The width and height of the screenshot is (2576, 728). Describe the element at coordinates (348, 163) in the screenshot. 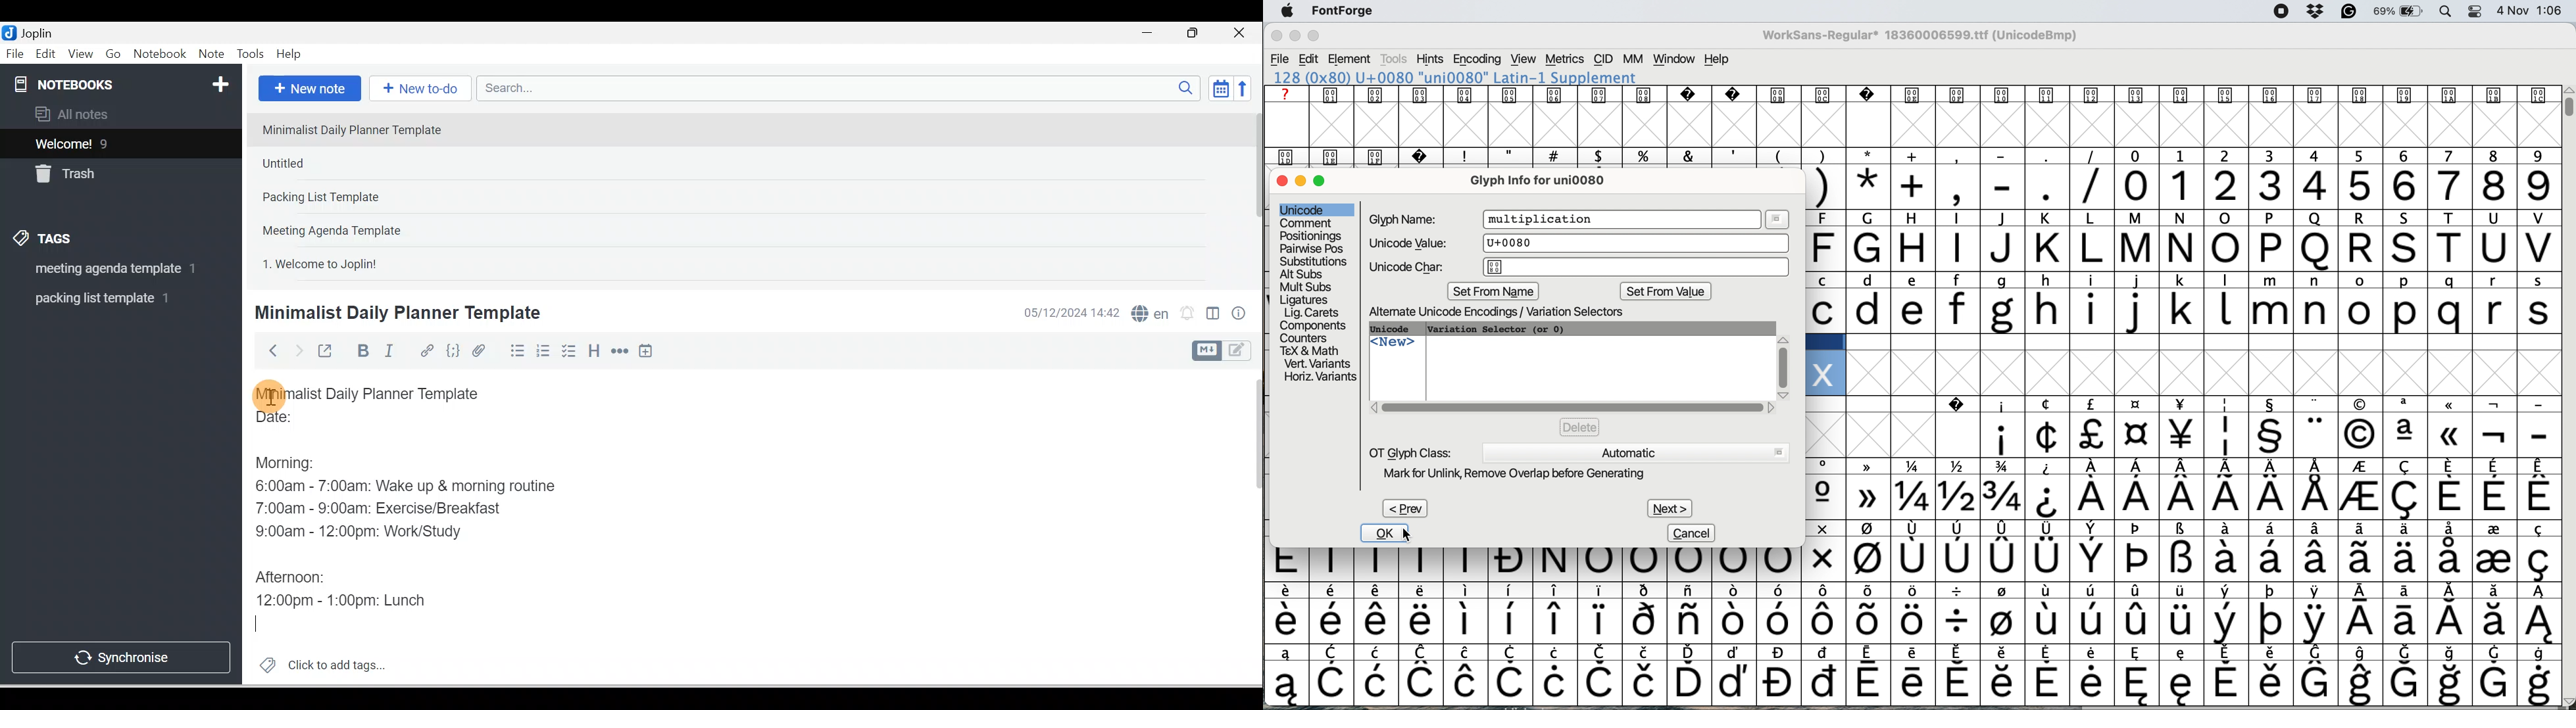

I see `Note 2` at that location.